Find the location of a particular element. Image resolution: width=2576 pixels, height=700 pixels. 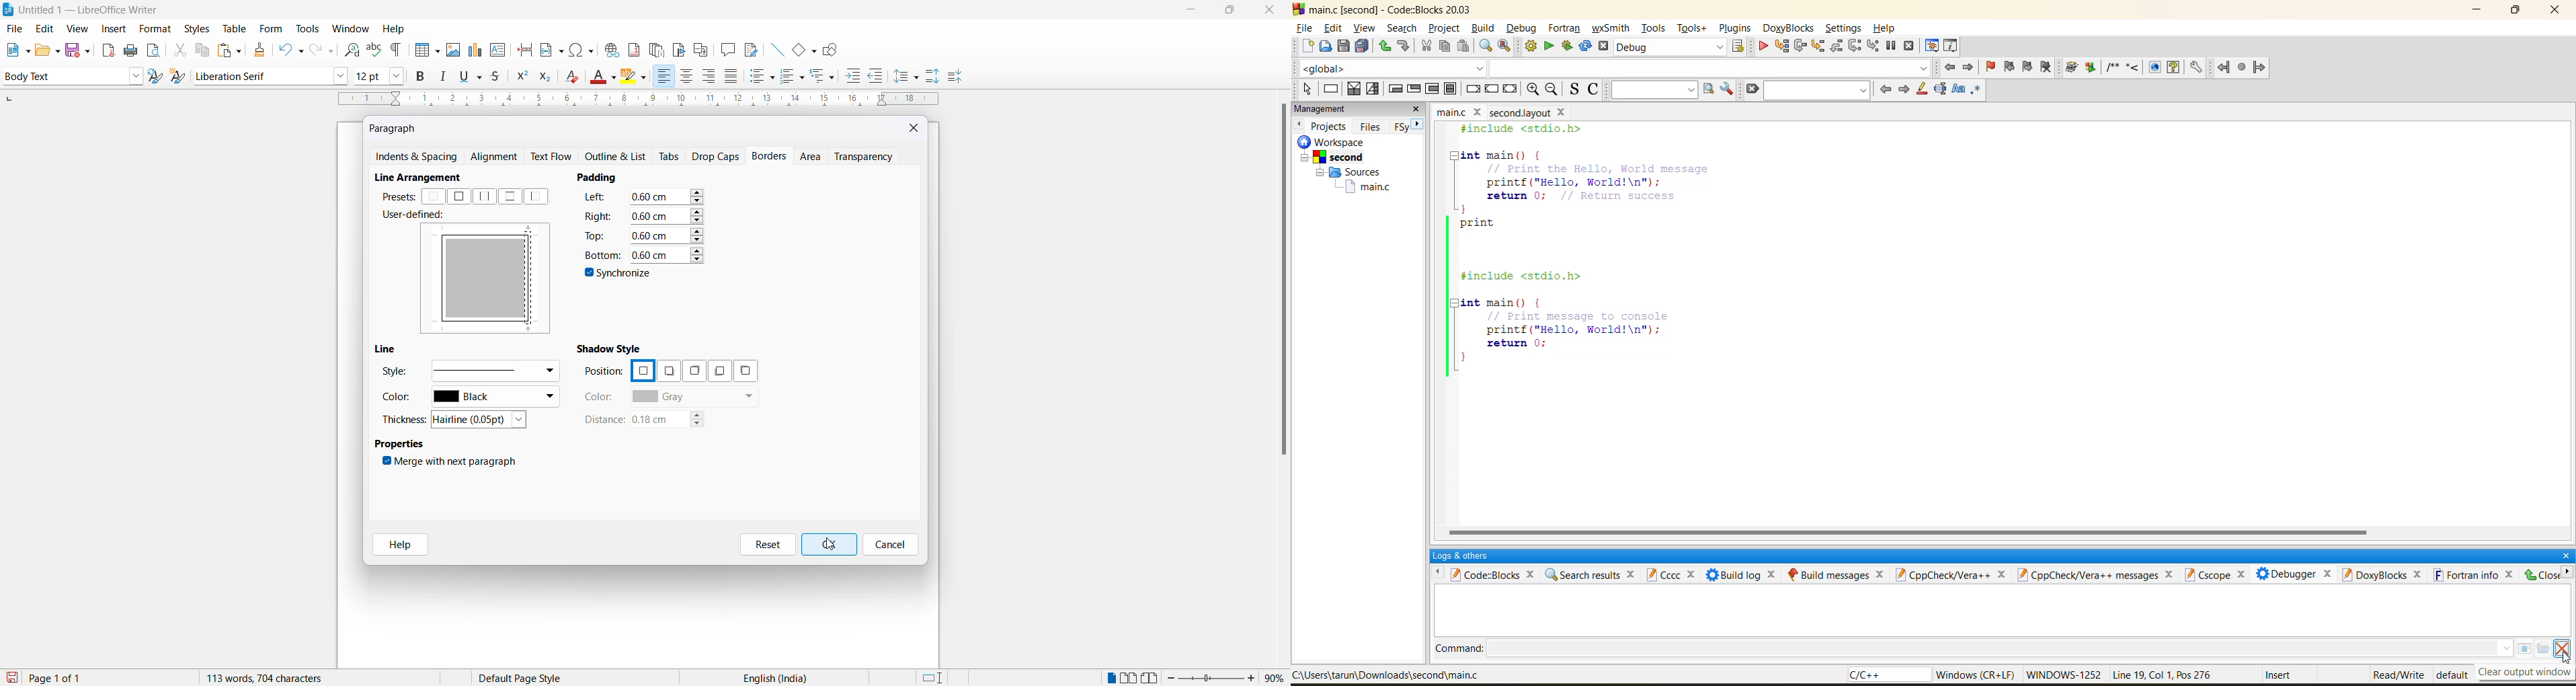

user defined is located at coordinates (417, 216).